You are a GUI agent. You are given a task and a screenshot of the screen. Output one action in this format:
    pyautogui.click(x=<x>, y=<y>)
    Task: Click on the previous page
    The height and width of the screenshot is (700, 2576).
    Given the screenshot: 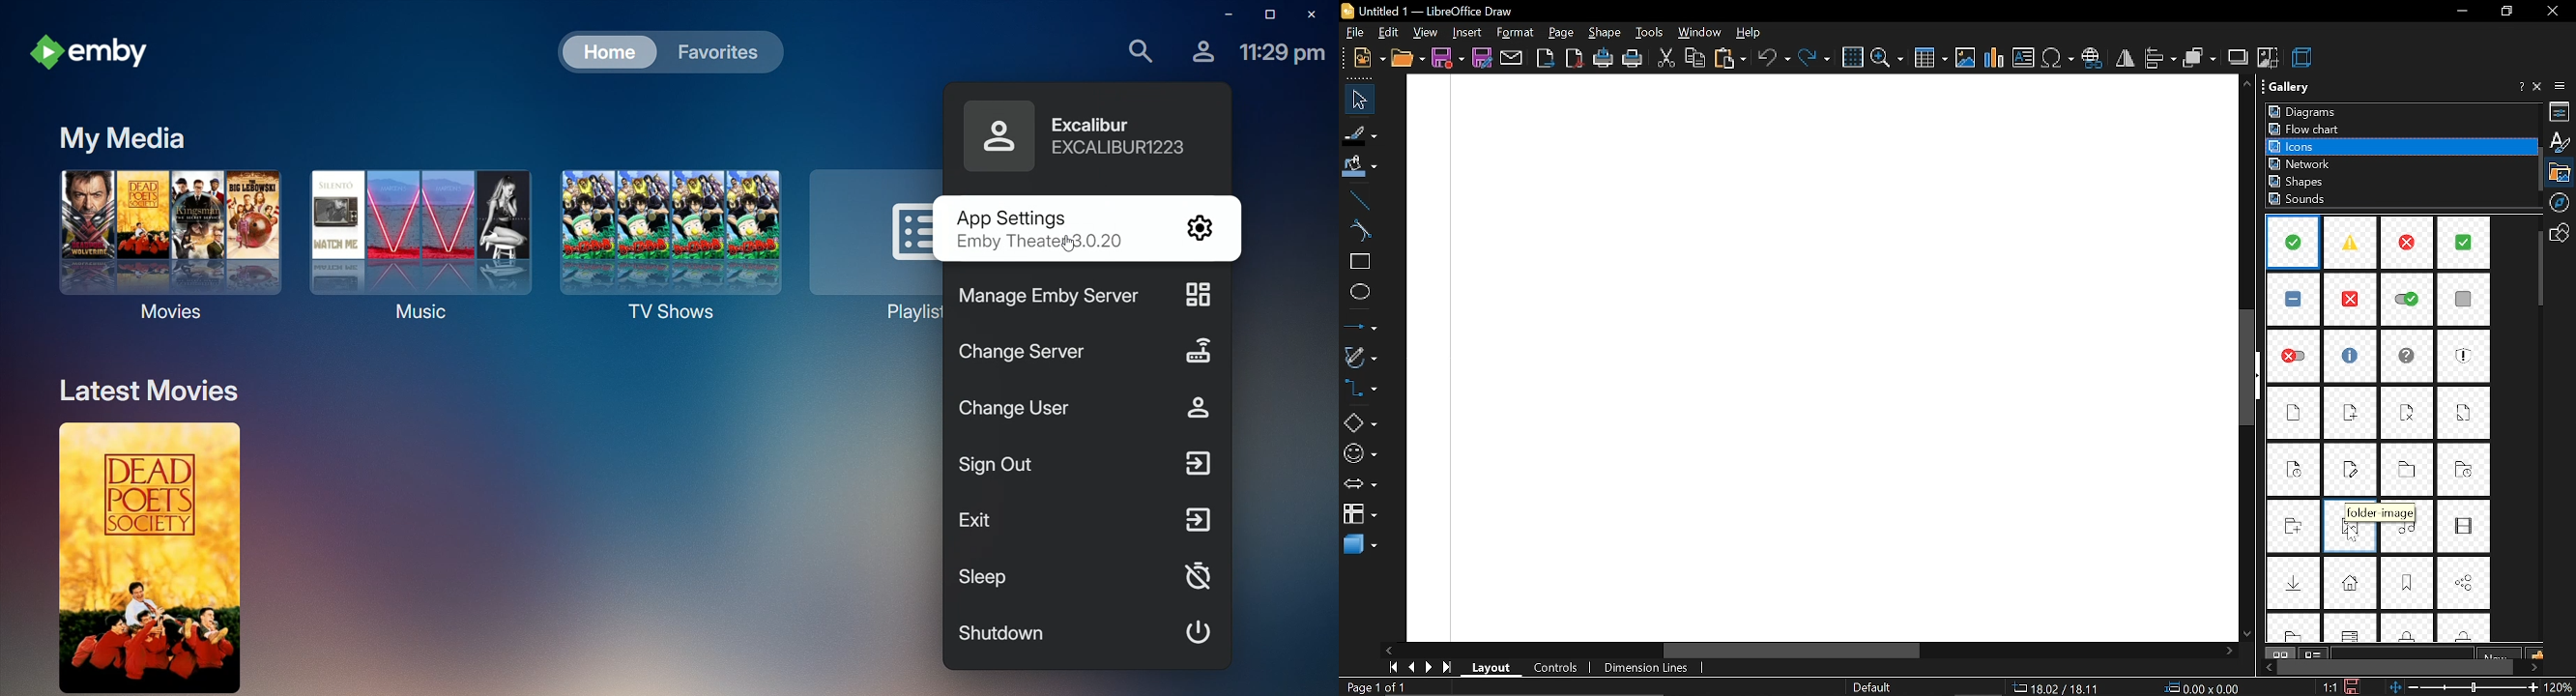 What is the action you would take?
    pyautogui.click(x=1410, y=667)
    